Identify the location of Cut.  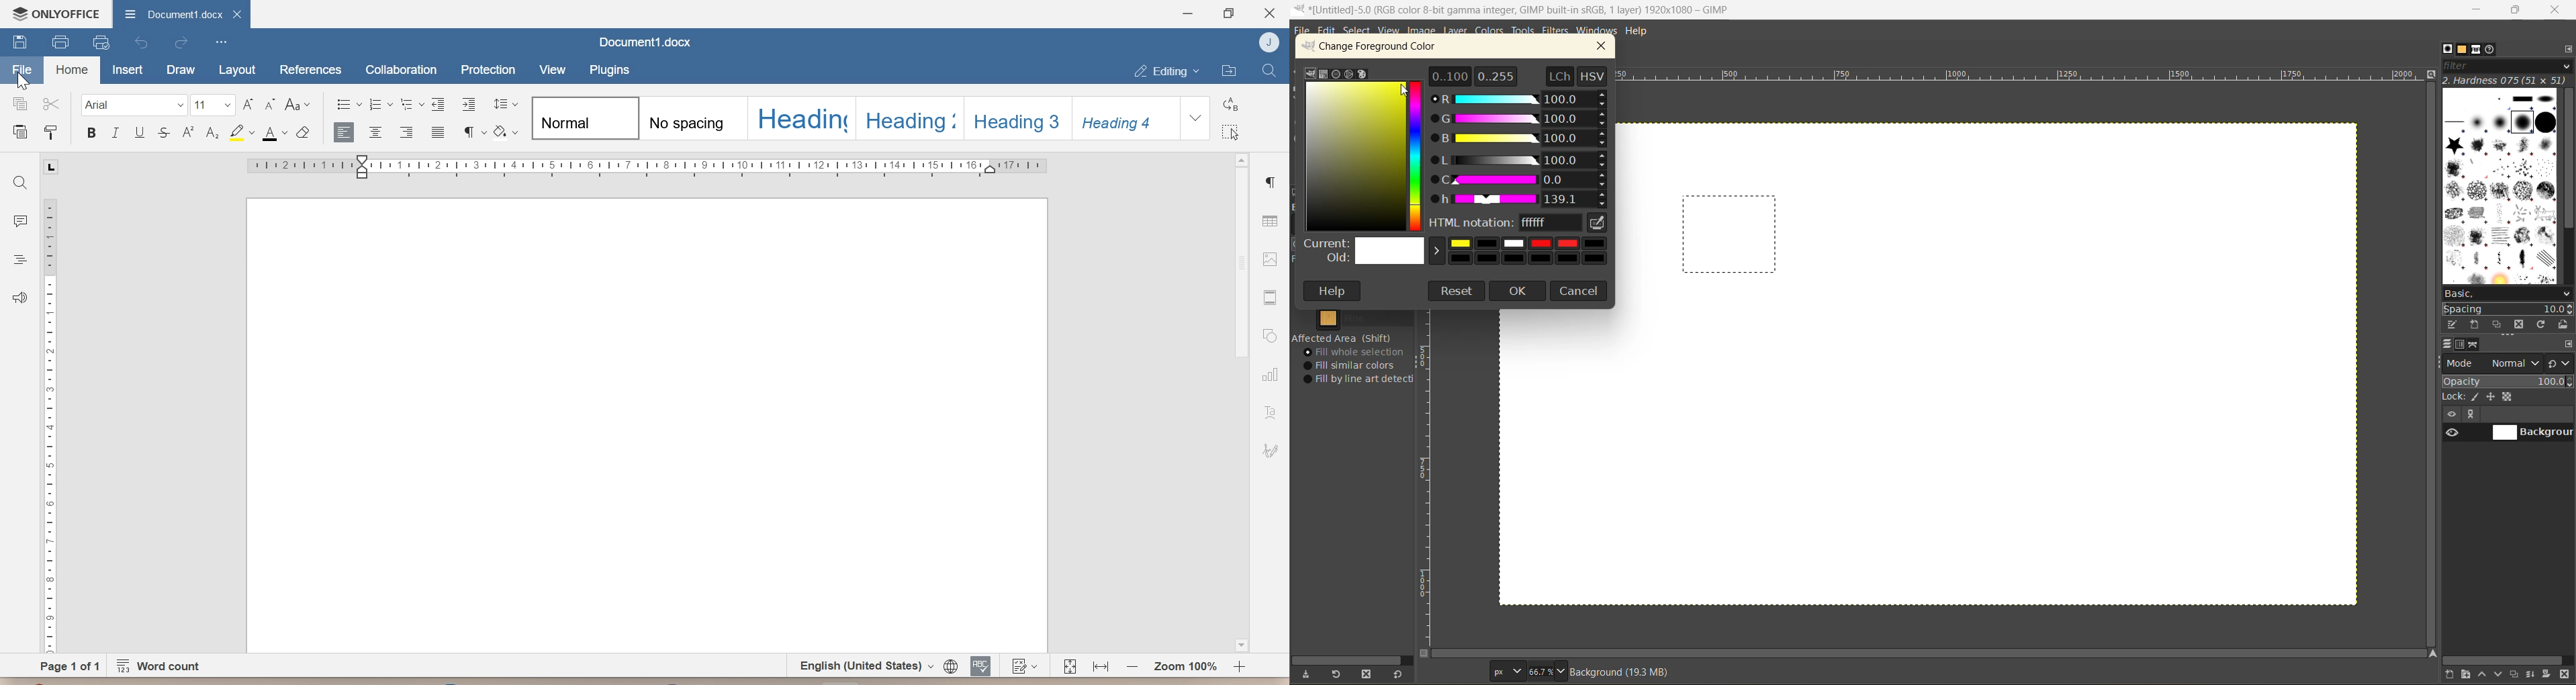
(52, 103).